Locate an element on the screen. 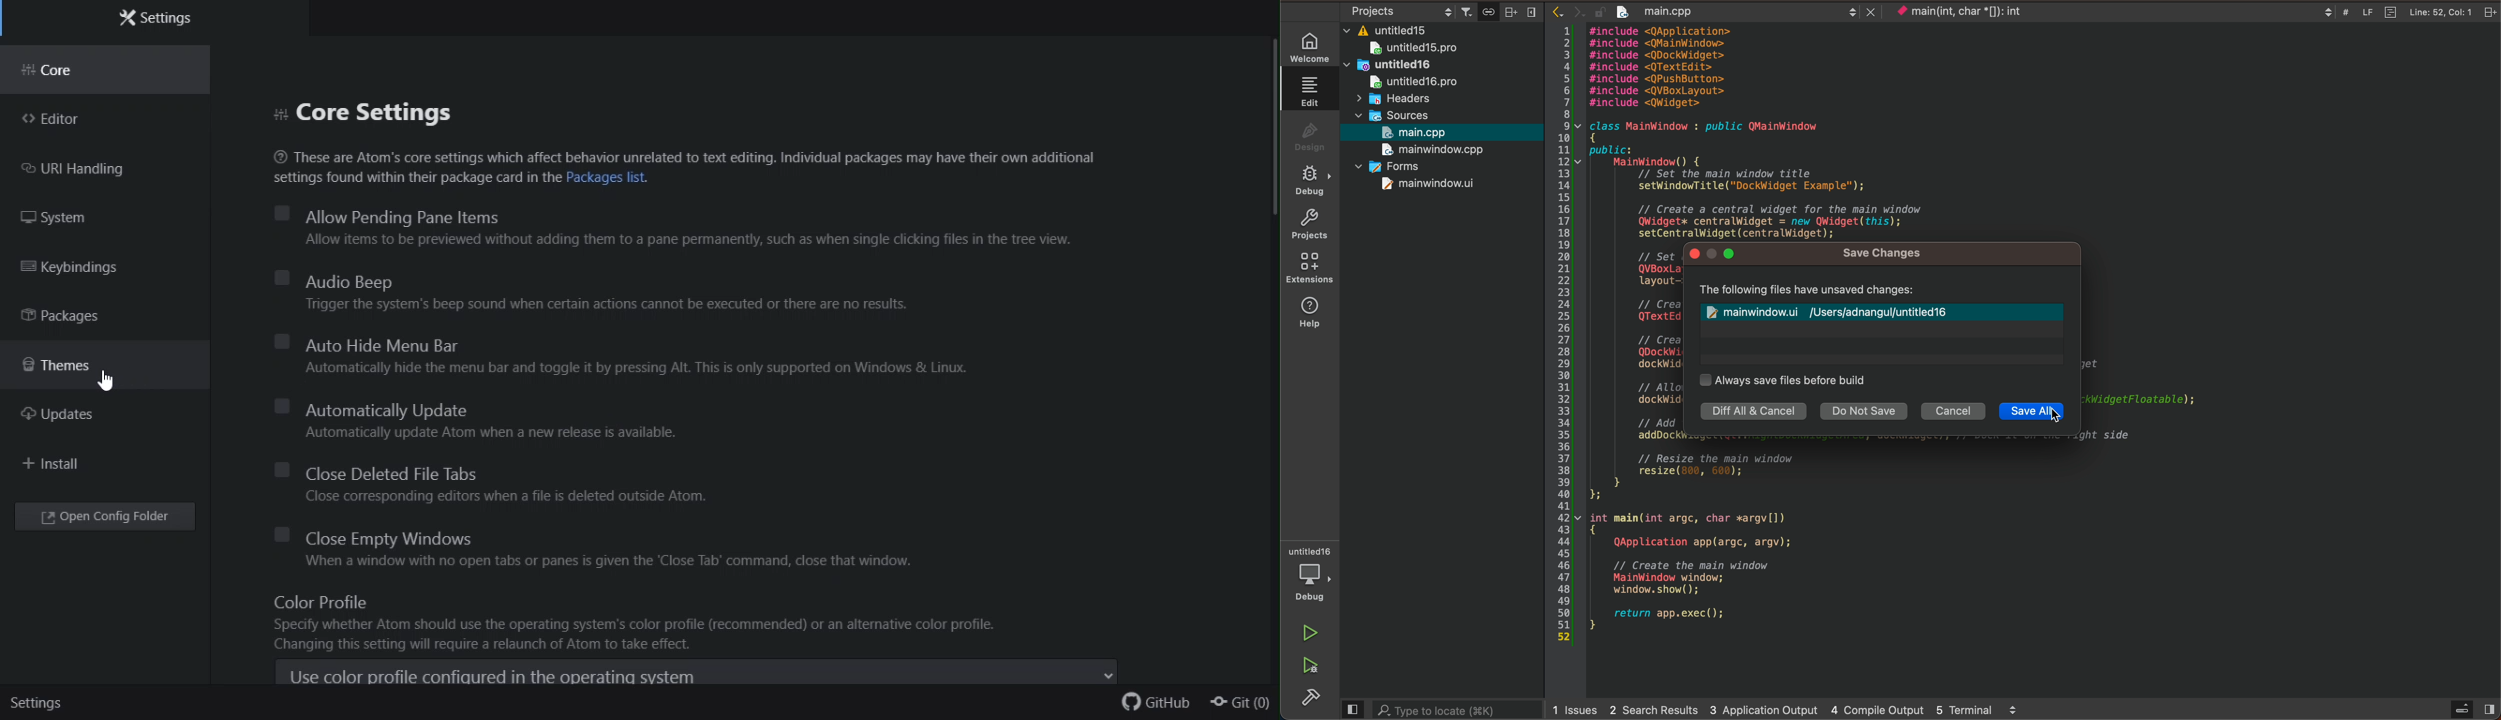  Close empty Windows is located at coordinates (611, 535).